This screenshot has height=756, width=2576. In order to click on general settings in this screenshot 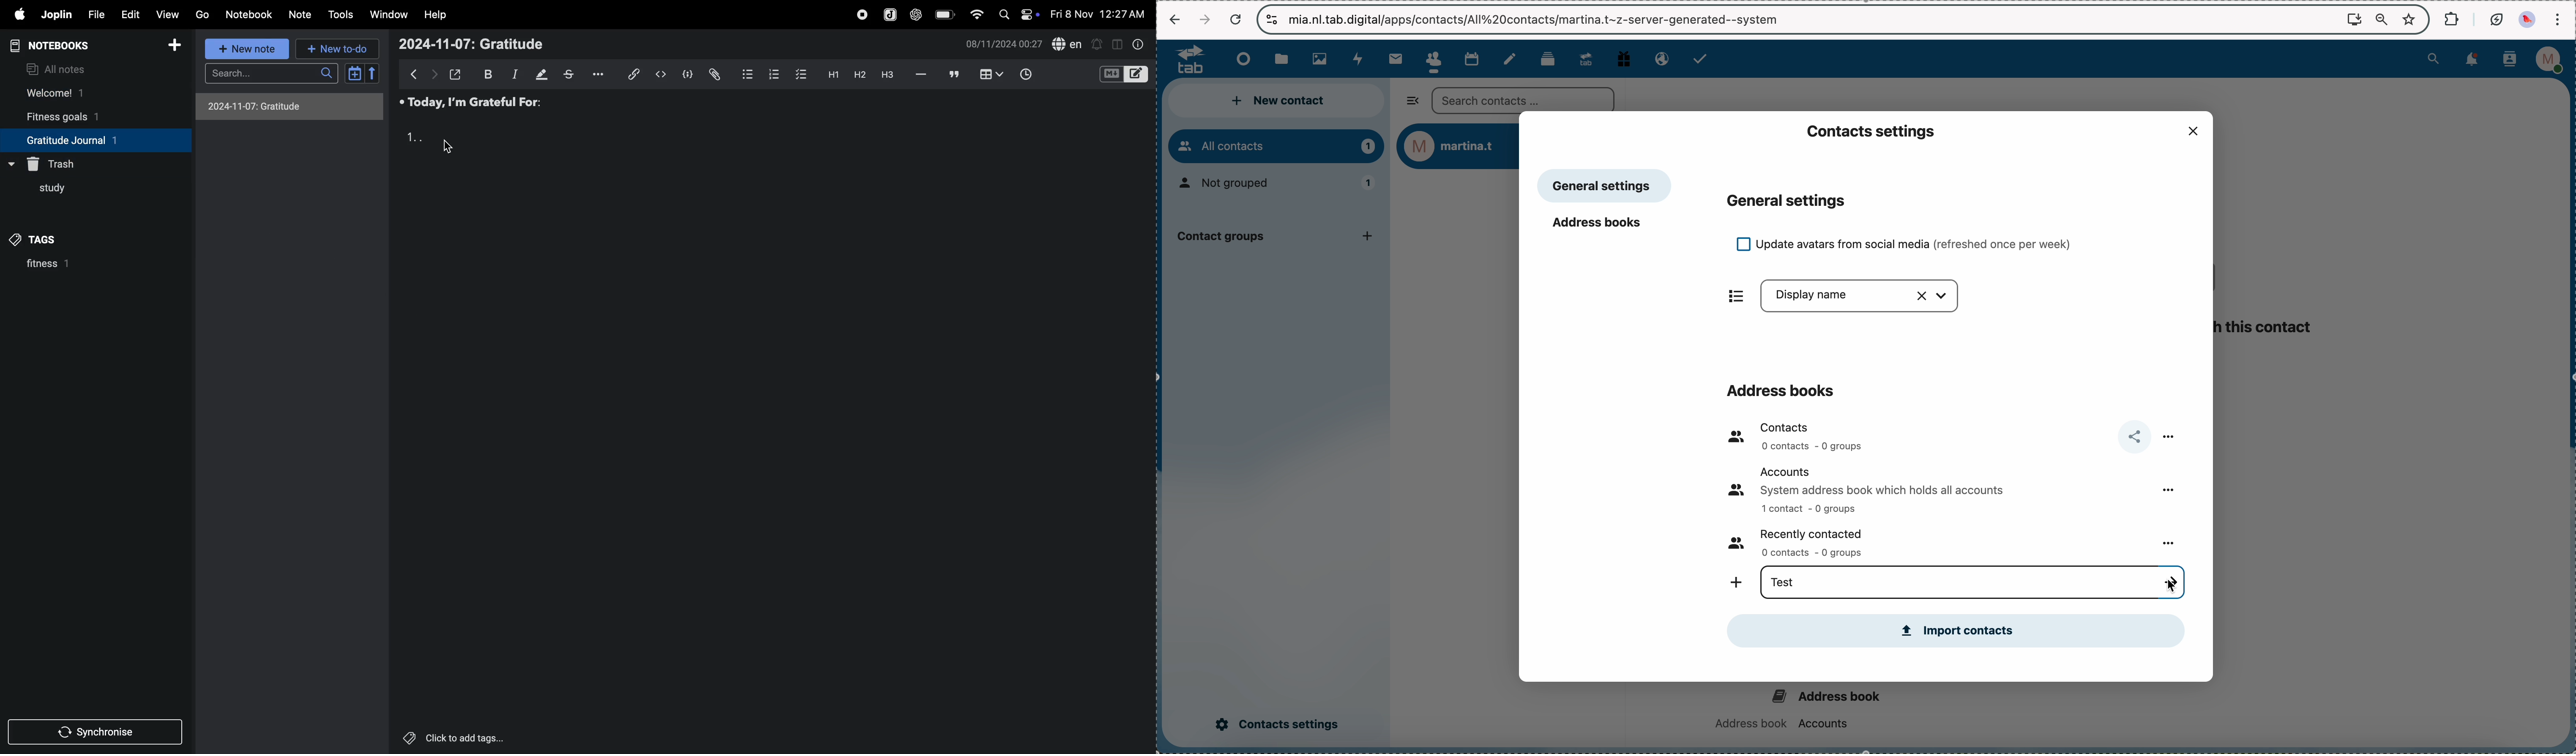, I will do `click(1605, 186)`.